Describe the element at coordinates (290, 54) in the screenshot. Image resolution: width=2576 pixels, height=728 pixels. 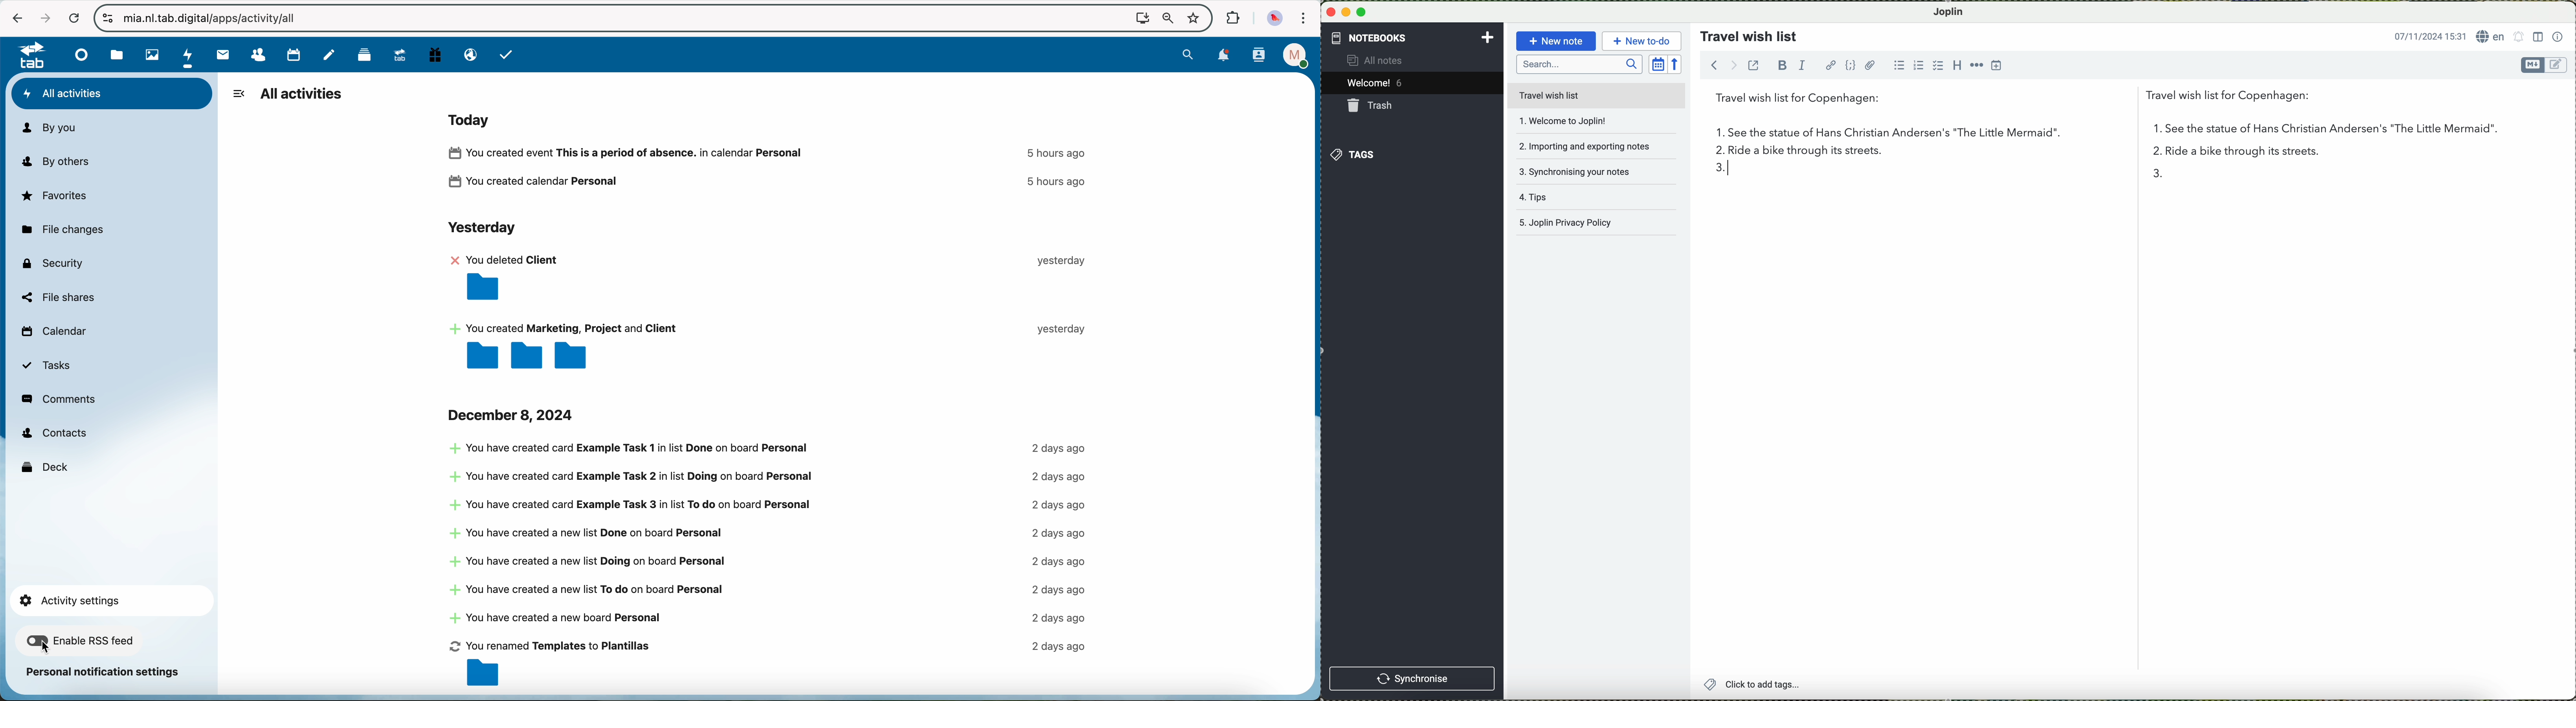
I see `calendar` at that location.